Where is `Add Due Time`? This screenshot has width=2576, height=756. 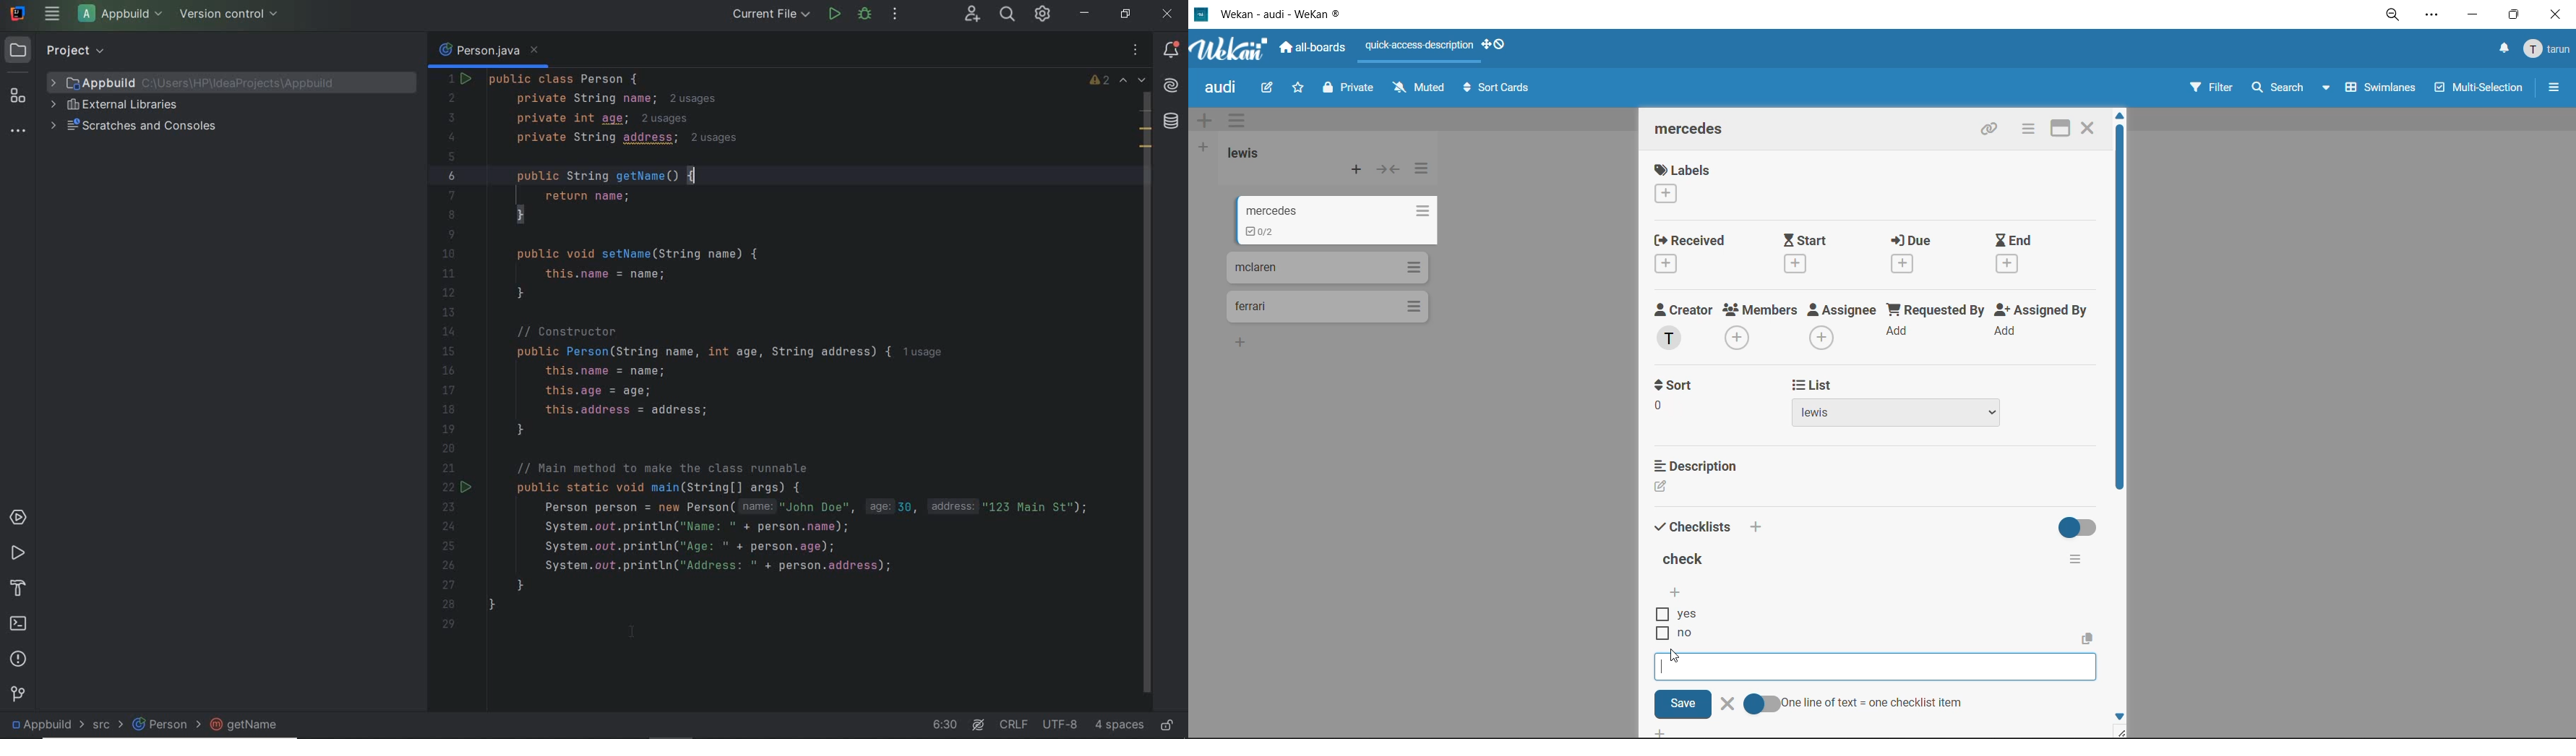
Add Due Time is located at coordinates (1906, 264).